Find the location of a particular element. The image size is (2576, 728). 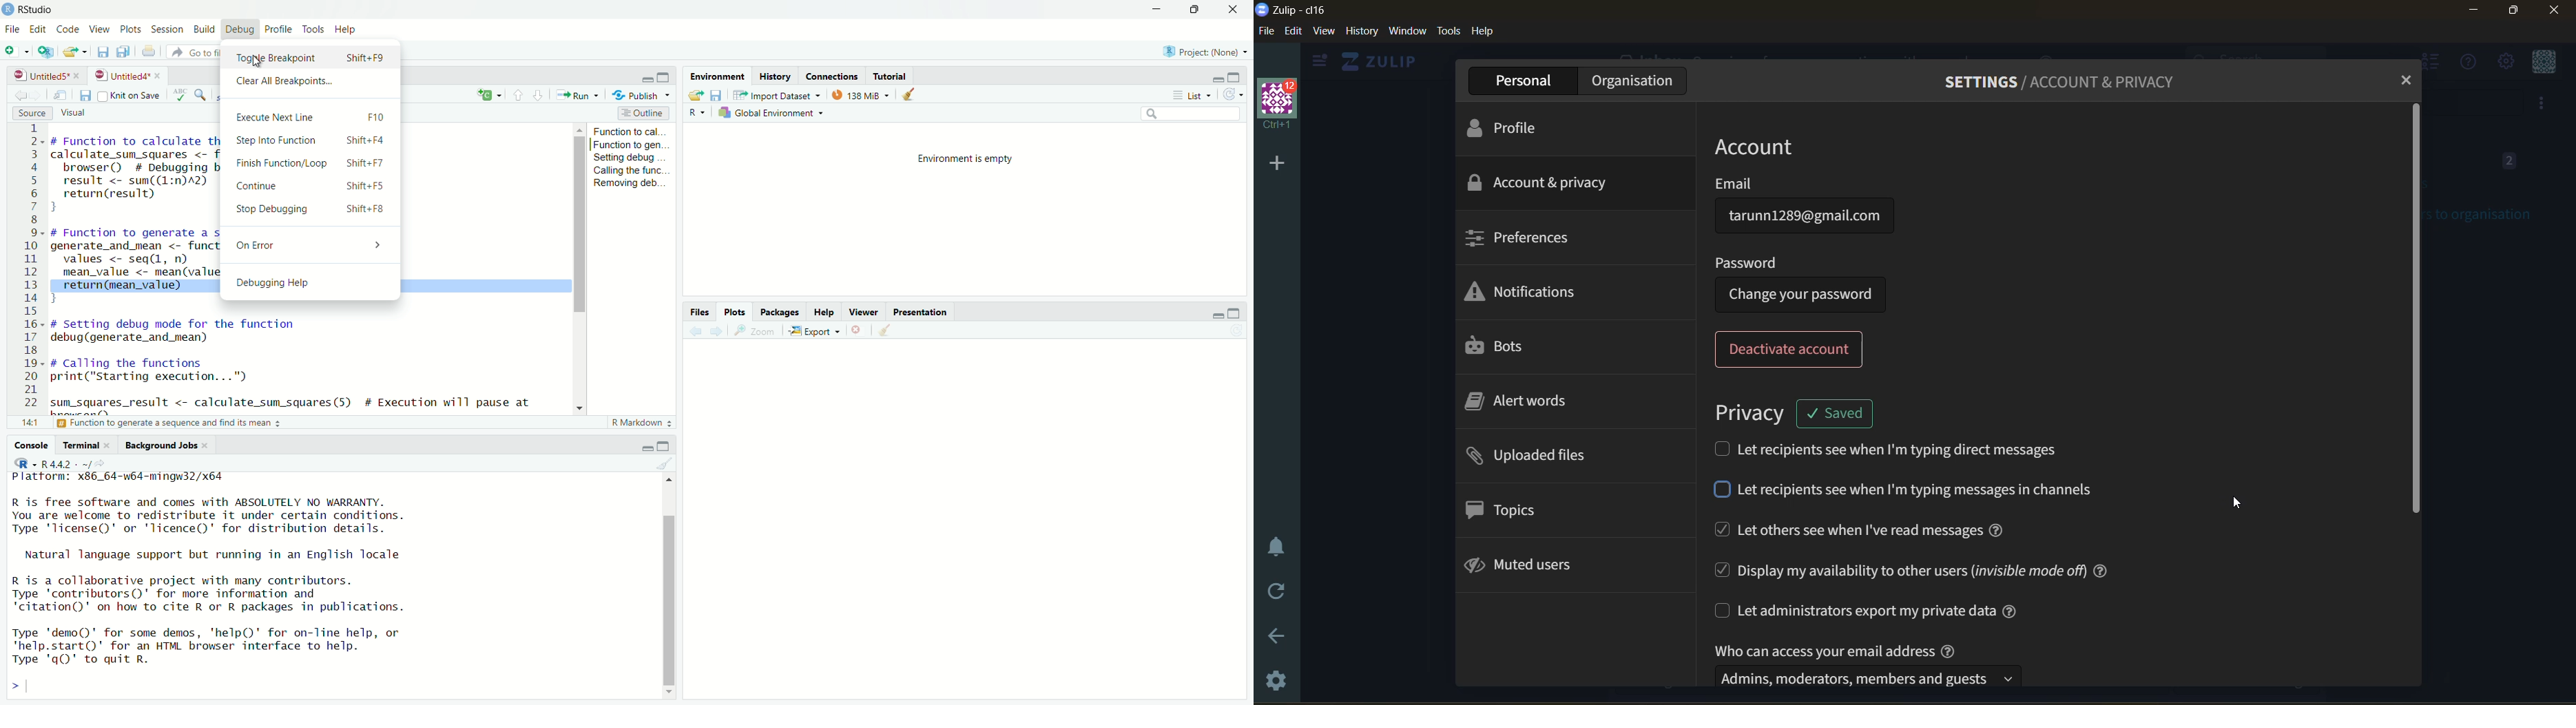

history is located at coordinates (773, 74).